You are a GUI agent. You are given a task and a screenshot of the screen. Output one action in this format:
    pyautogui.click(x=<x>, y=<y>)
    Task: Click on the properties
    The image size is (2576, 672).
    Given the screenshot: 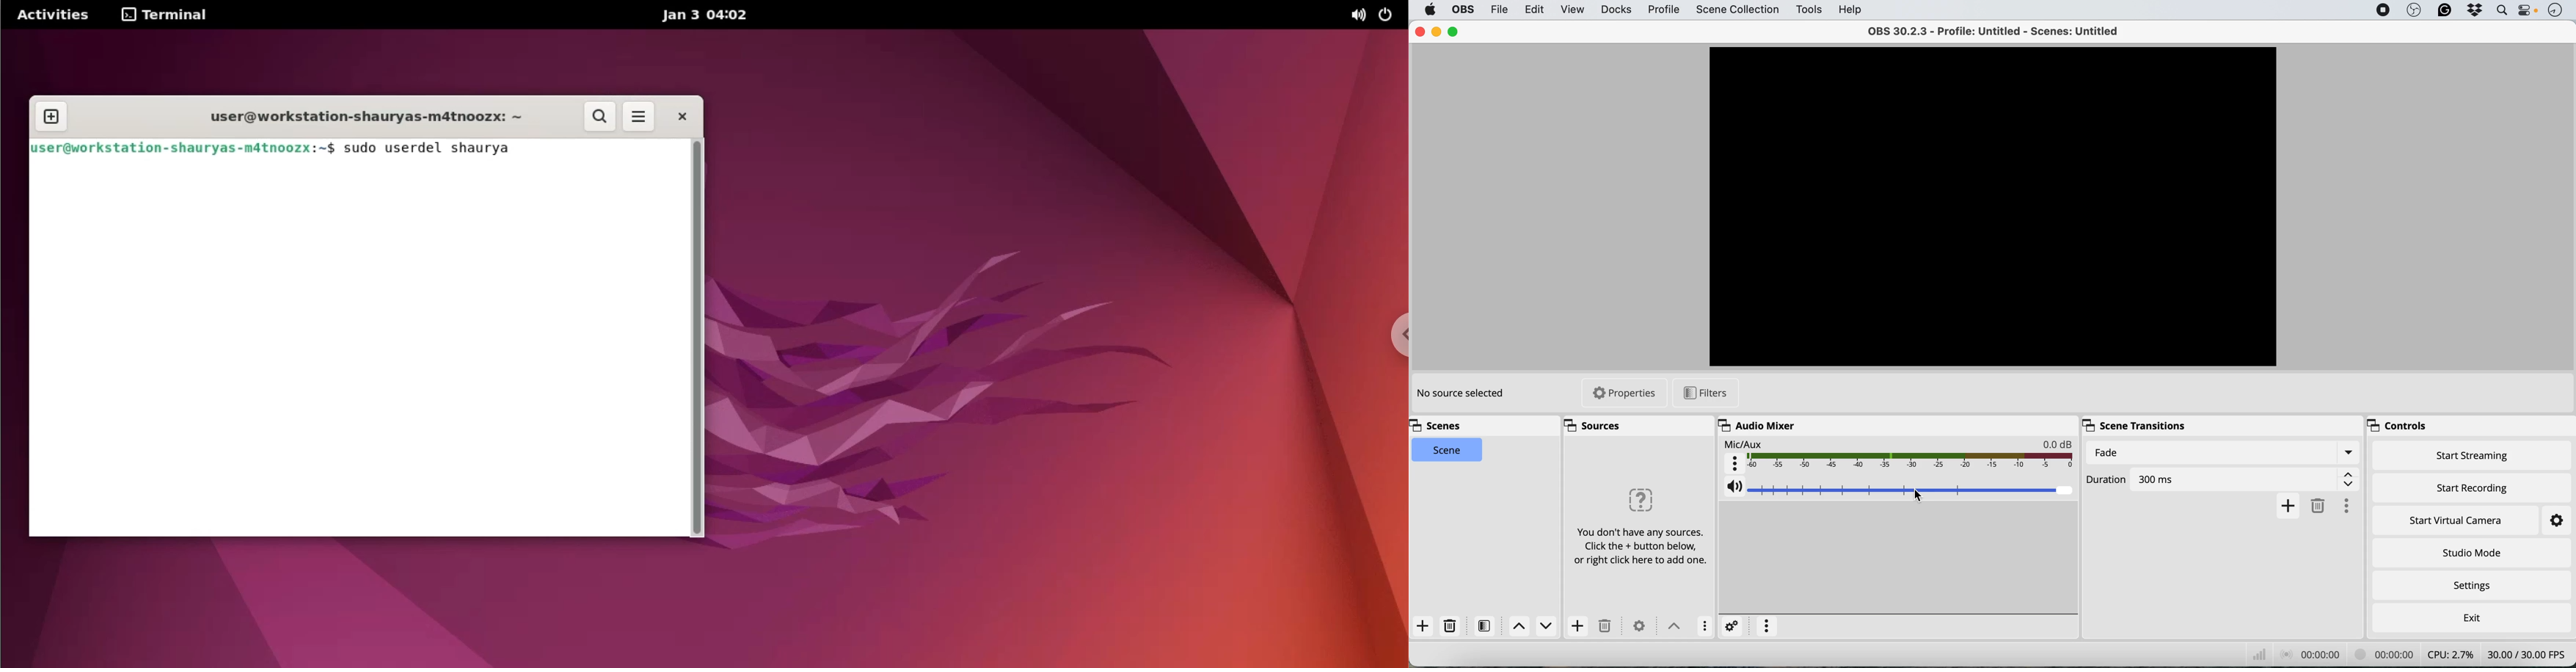 What is the action you would take?
    pyautogui.click(x=1625, y=393)
    